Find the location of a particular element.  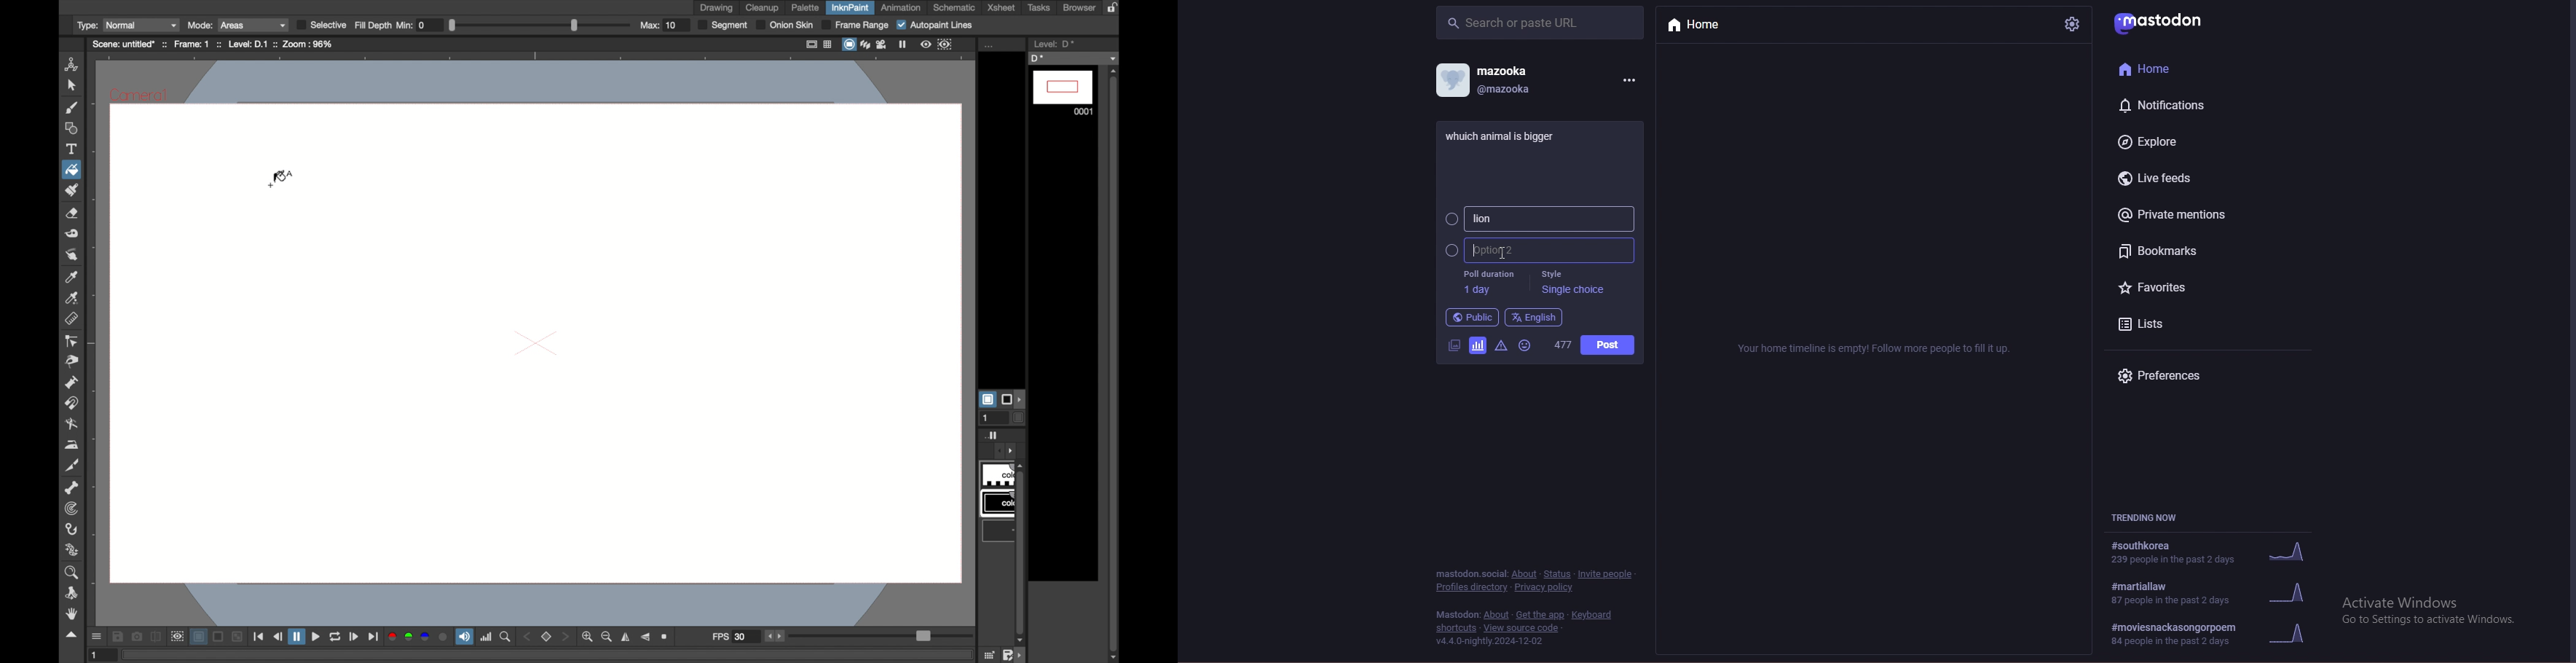

menu is located at coordinates (1628, 79).